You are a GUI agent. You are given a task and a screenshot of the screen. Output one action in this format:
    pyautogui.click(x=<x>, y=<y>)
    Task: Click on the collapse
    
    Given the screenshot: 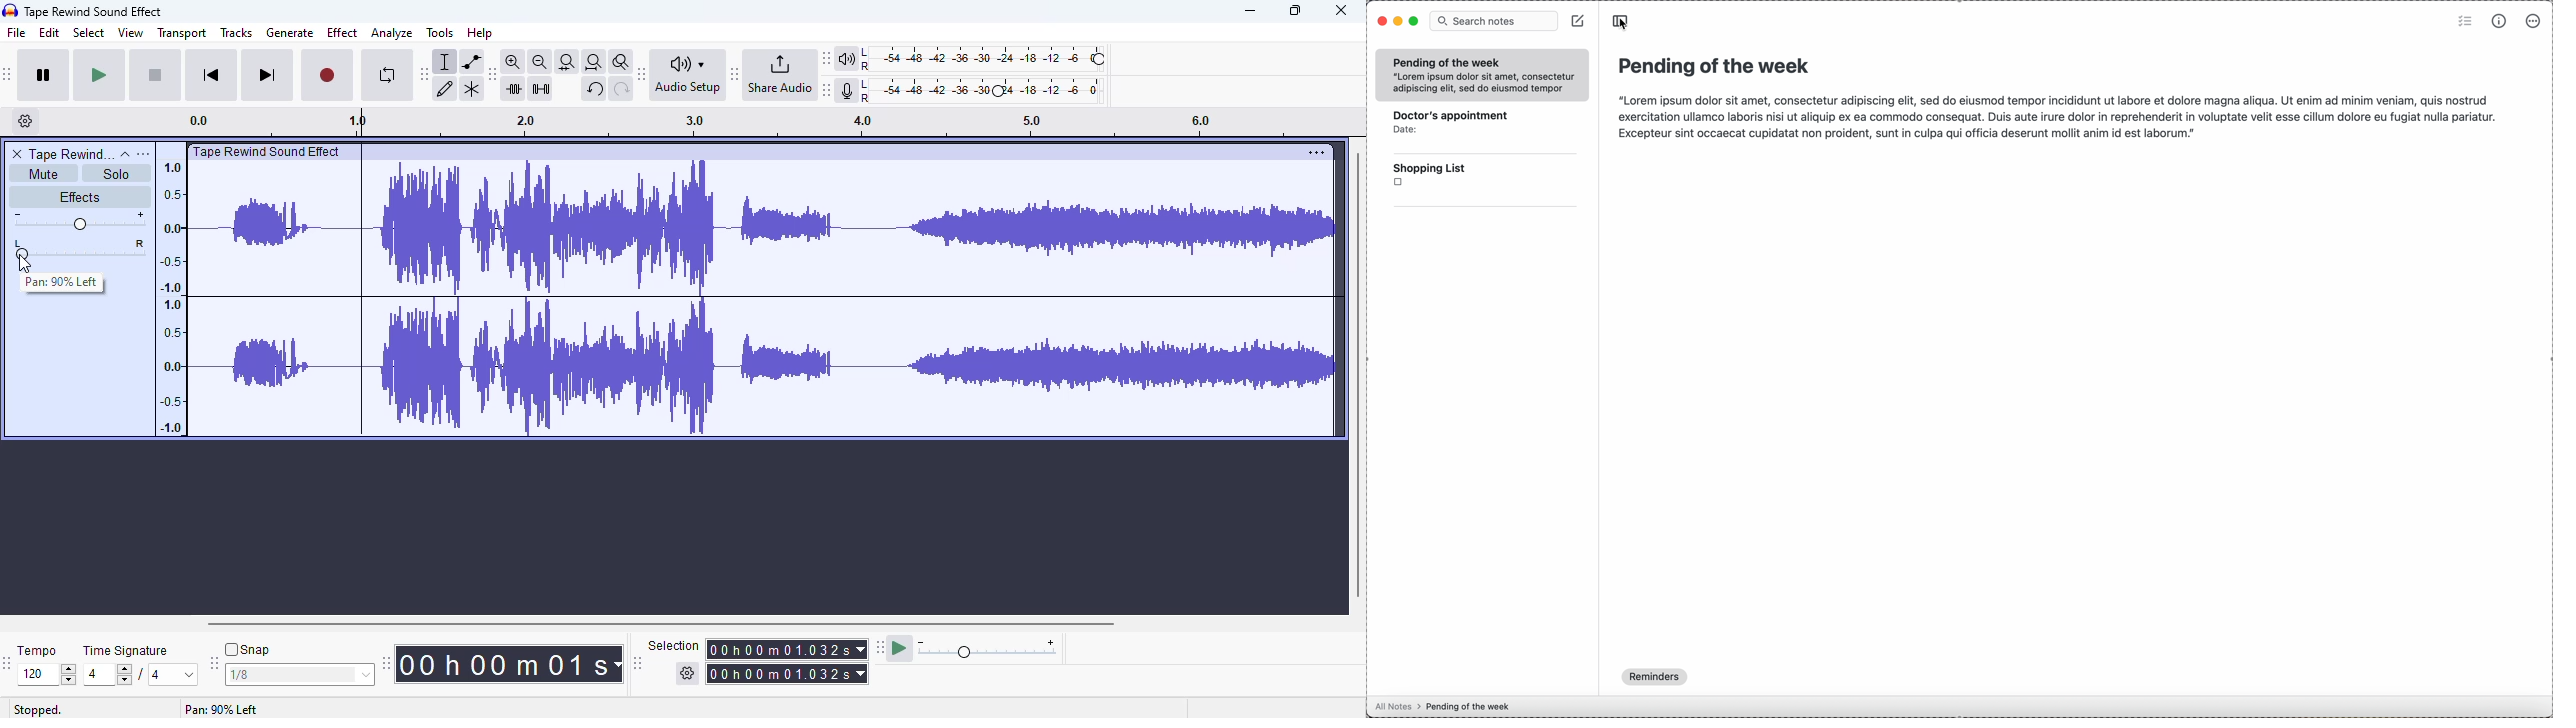 What is the action you would take?
    pyautogui.click(x=126, y=155)
    